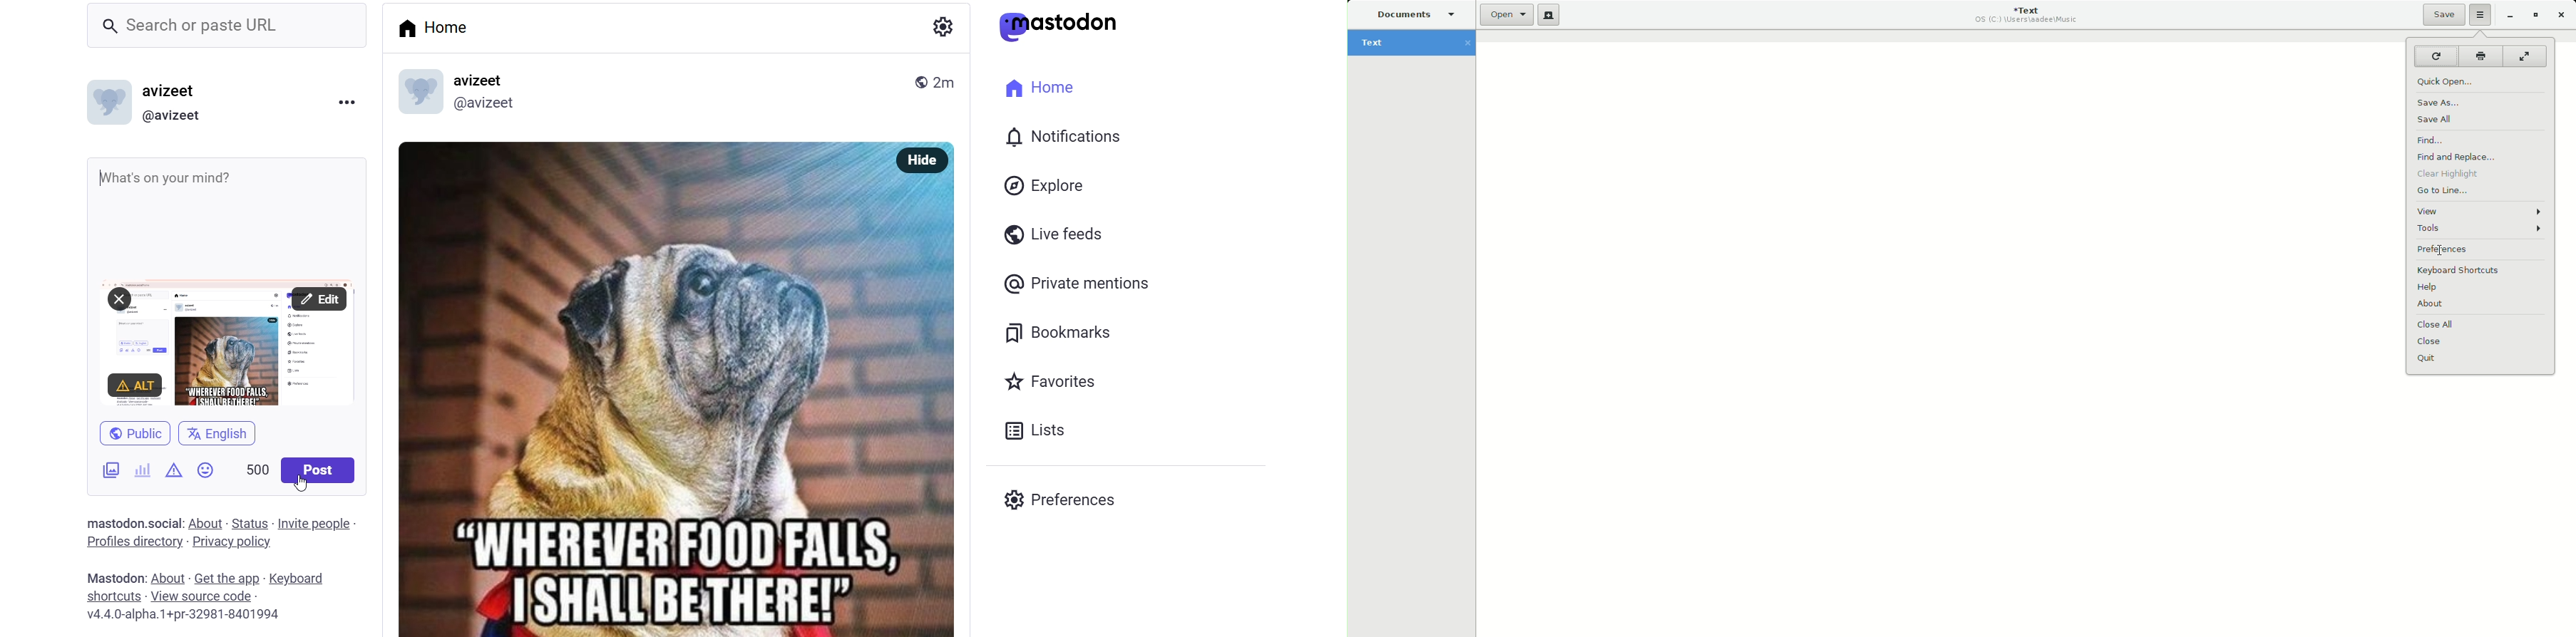 Image resolution: width=2576 pixels, height=644 pixels. What do you see at coordinates (108, 101) in the screenshot?
I see `display picture` at bounding box center [108, 101].